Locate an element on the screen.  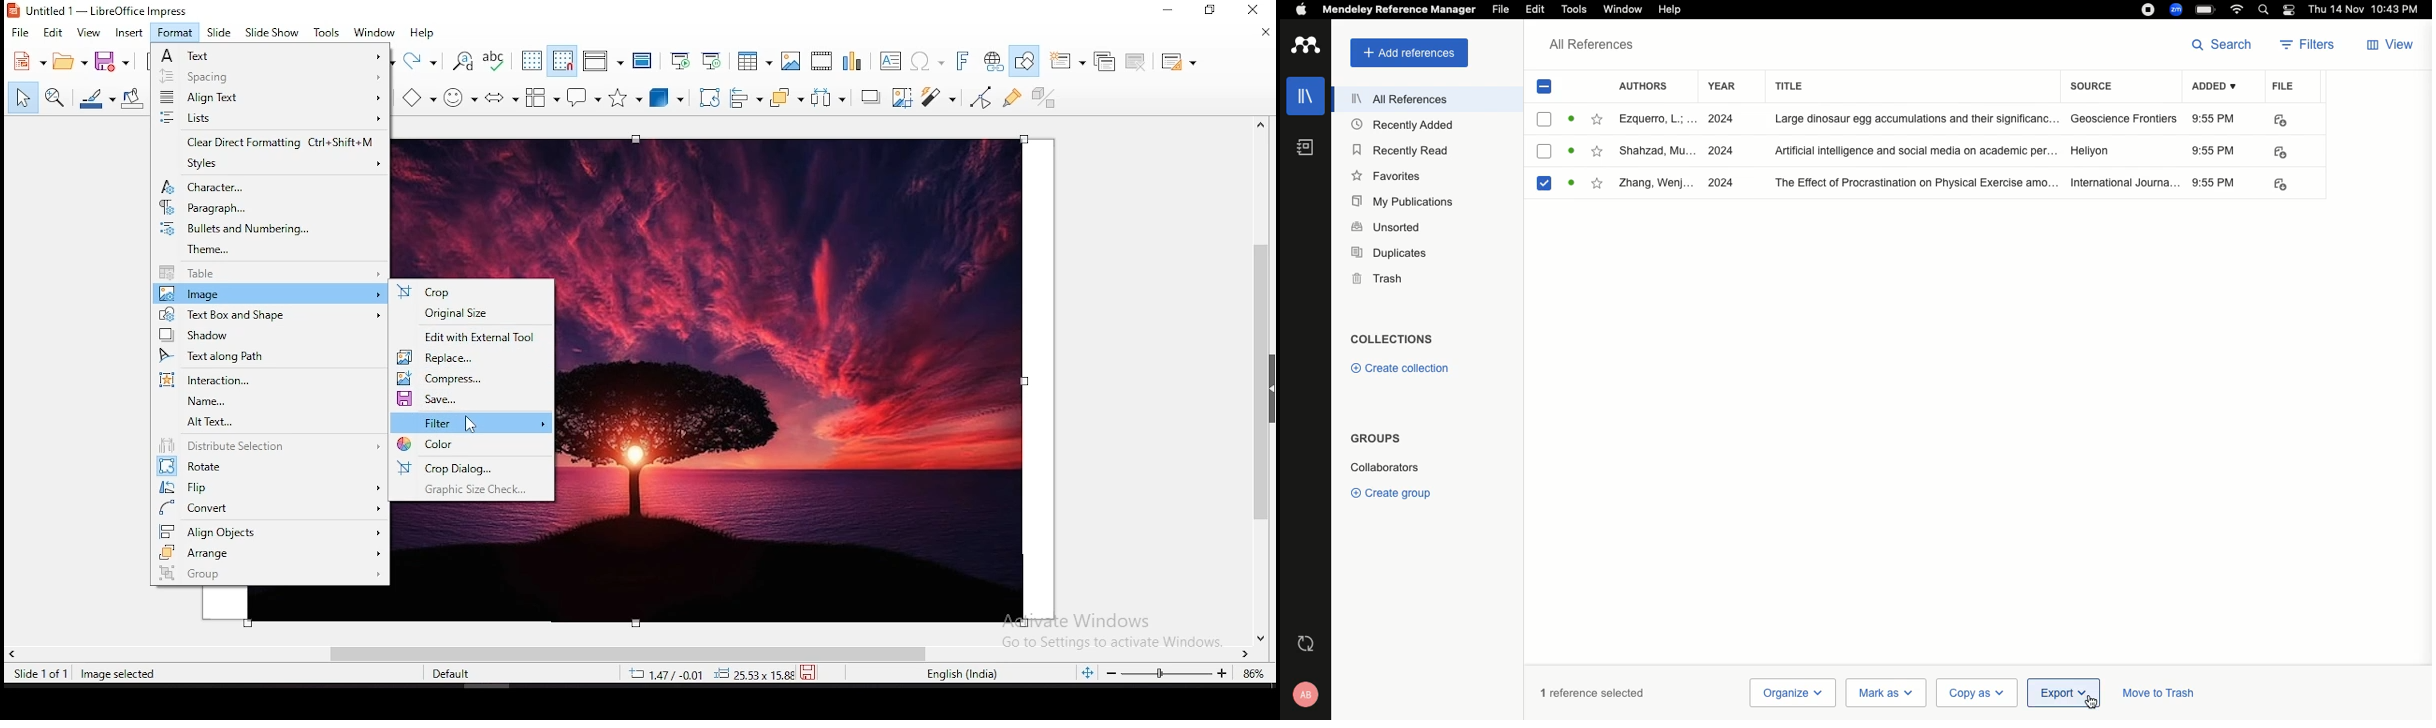
view is located at coordinates (89, 33).